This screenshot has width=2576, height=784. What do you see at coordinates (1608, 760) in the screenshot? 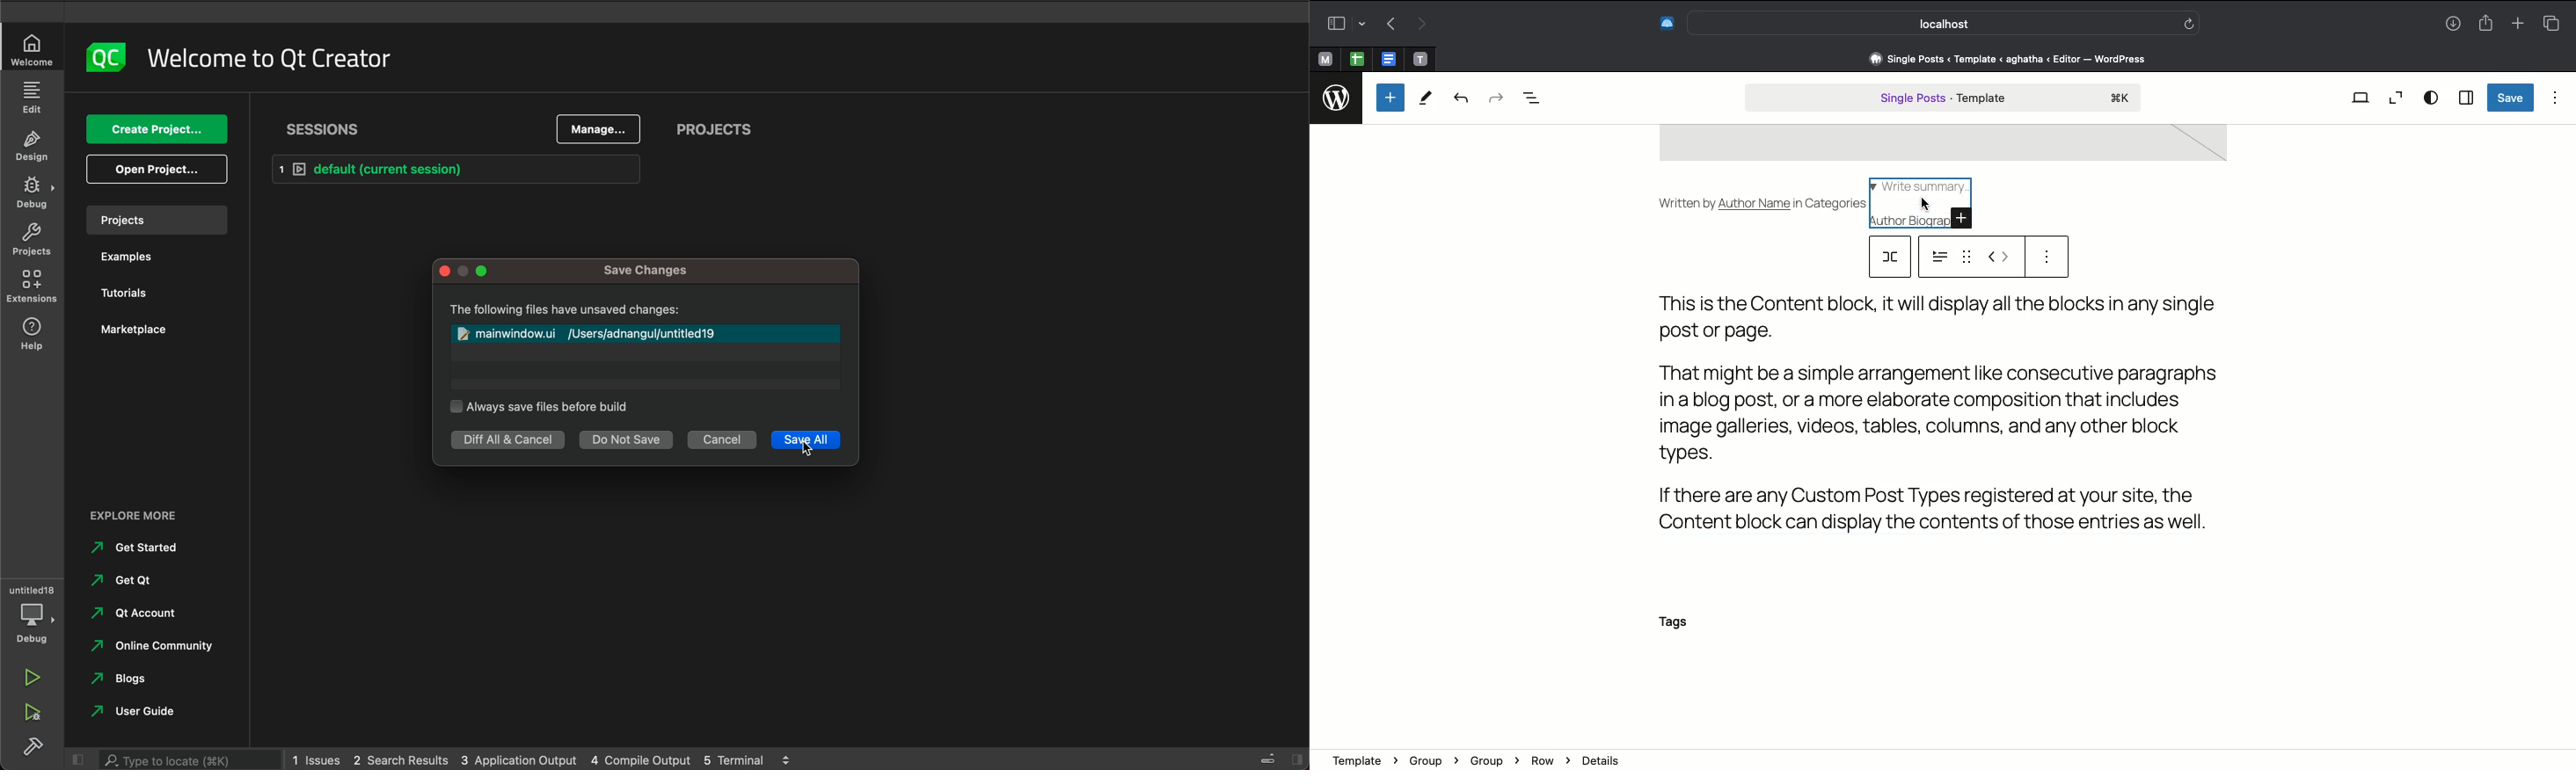
I see `Details` at bounding box center [1608, 760].